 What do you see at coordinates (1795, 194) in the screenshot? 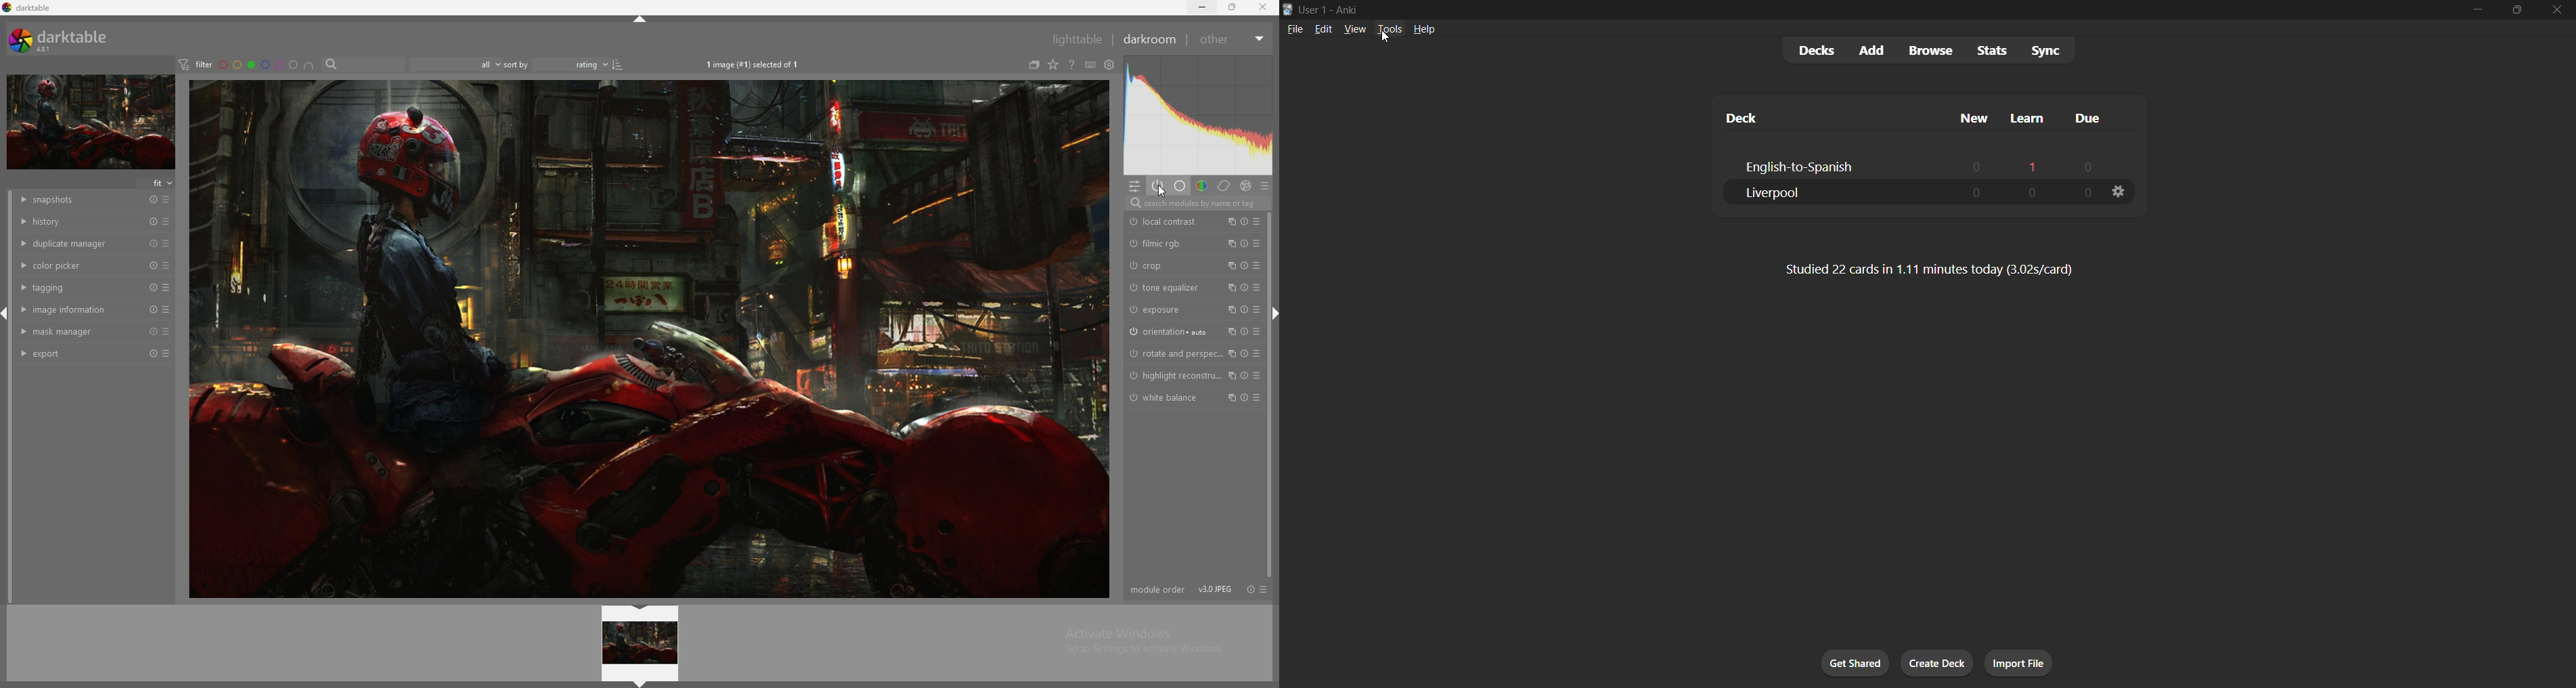
I see `liverpool` at bounding box center [1795, 194].